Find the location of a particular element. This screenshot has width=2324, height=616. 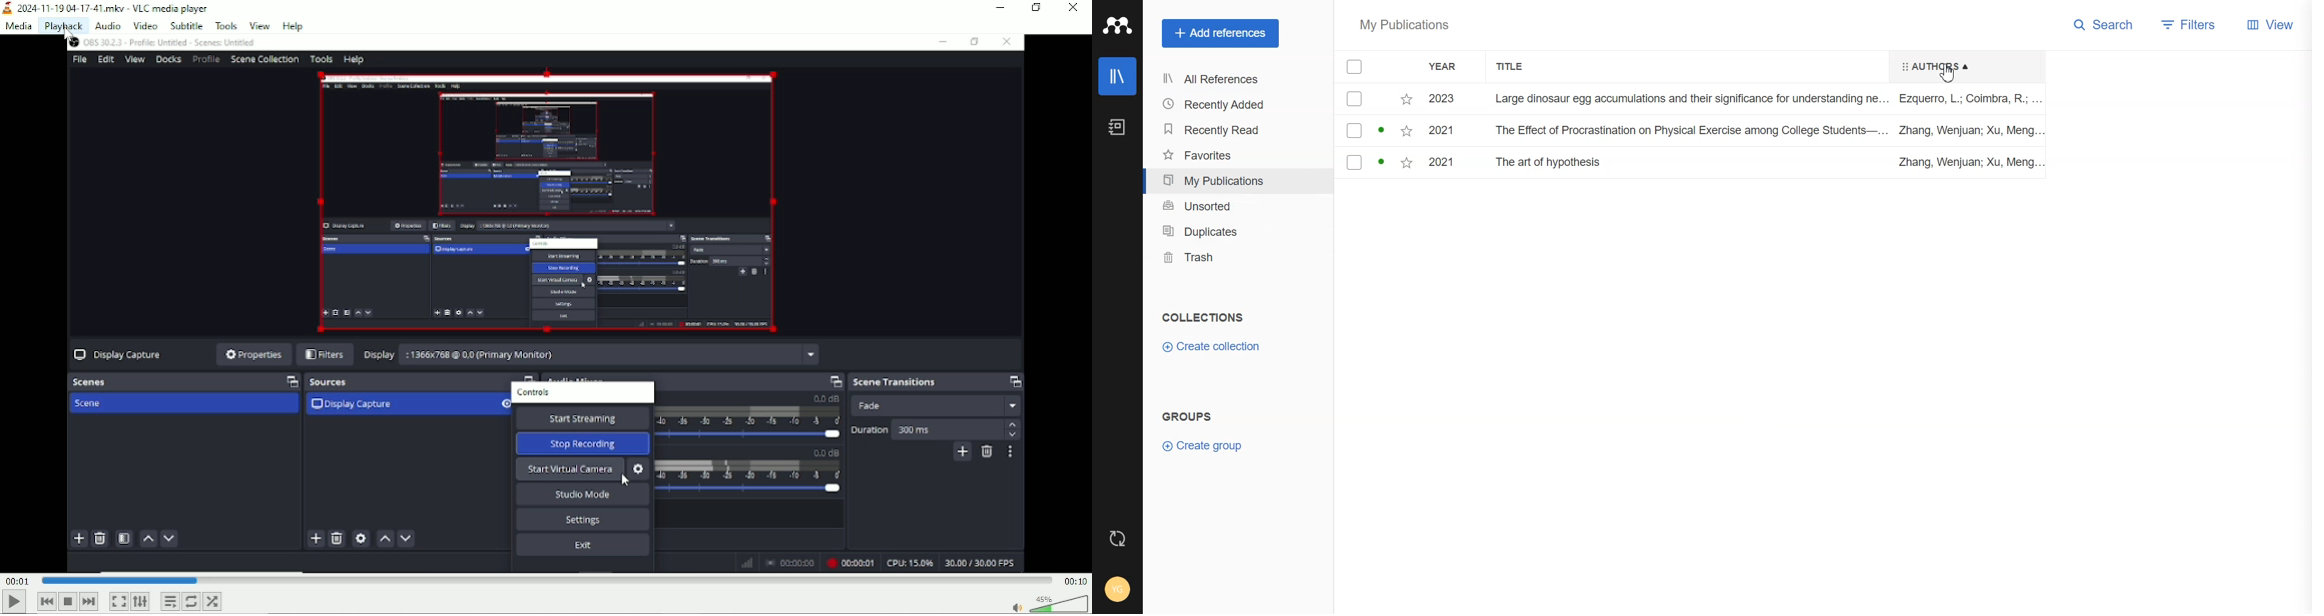

Media is located at coordinates (17, 26).